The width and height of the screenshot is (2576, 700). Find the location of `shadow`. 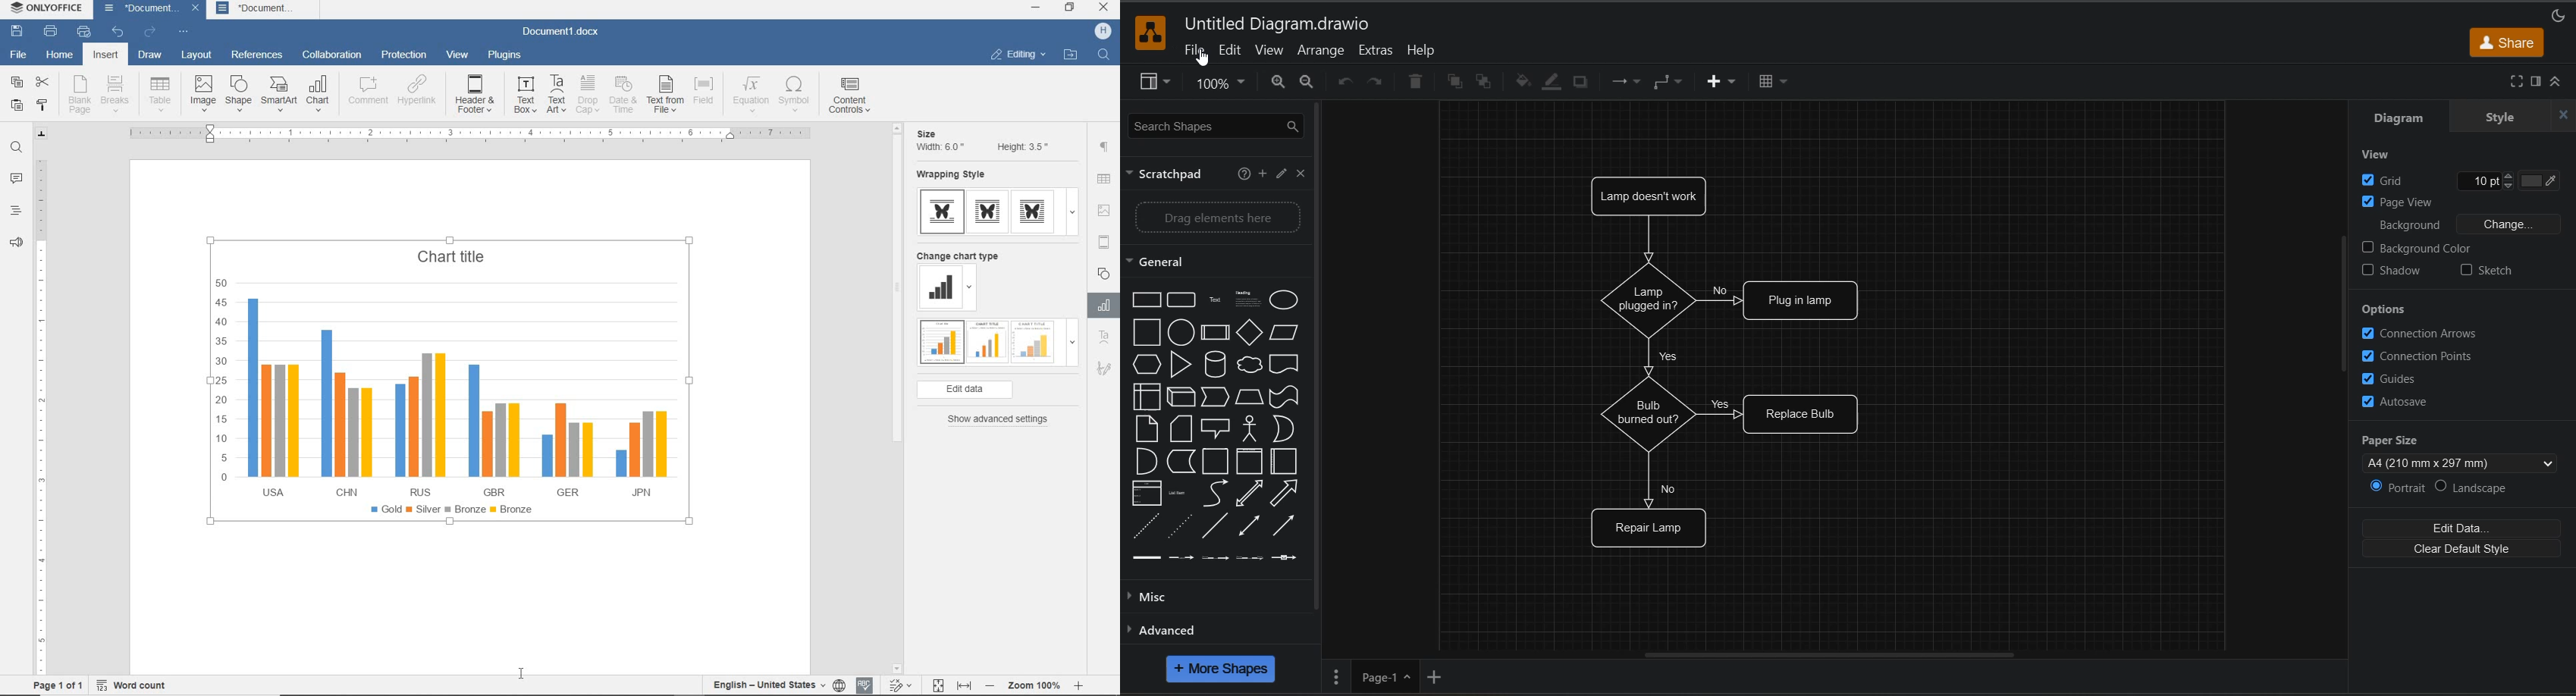

shadow is located at coordinates (2395, 272).